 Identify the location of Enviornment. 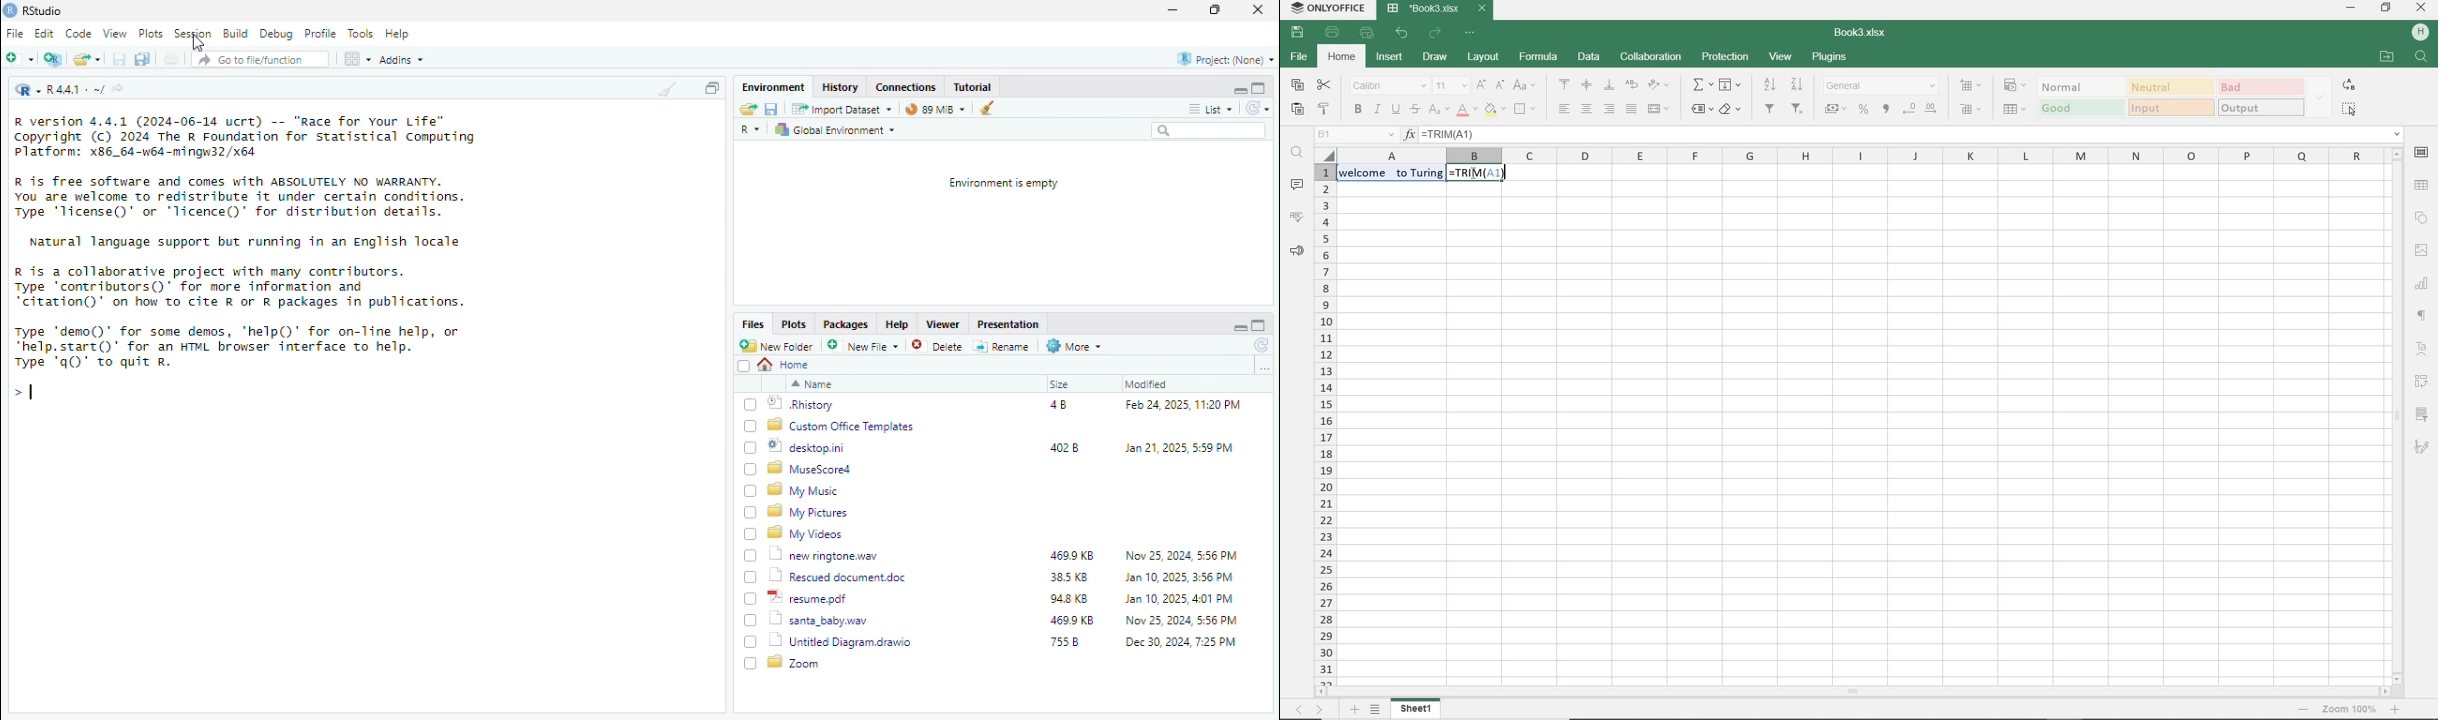
(775, 87).